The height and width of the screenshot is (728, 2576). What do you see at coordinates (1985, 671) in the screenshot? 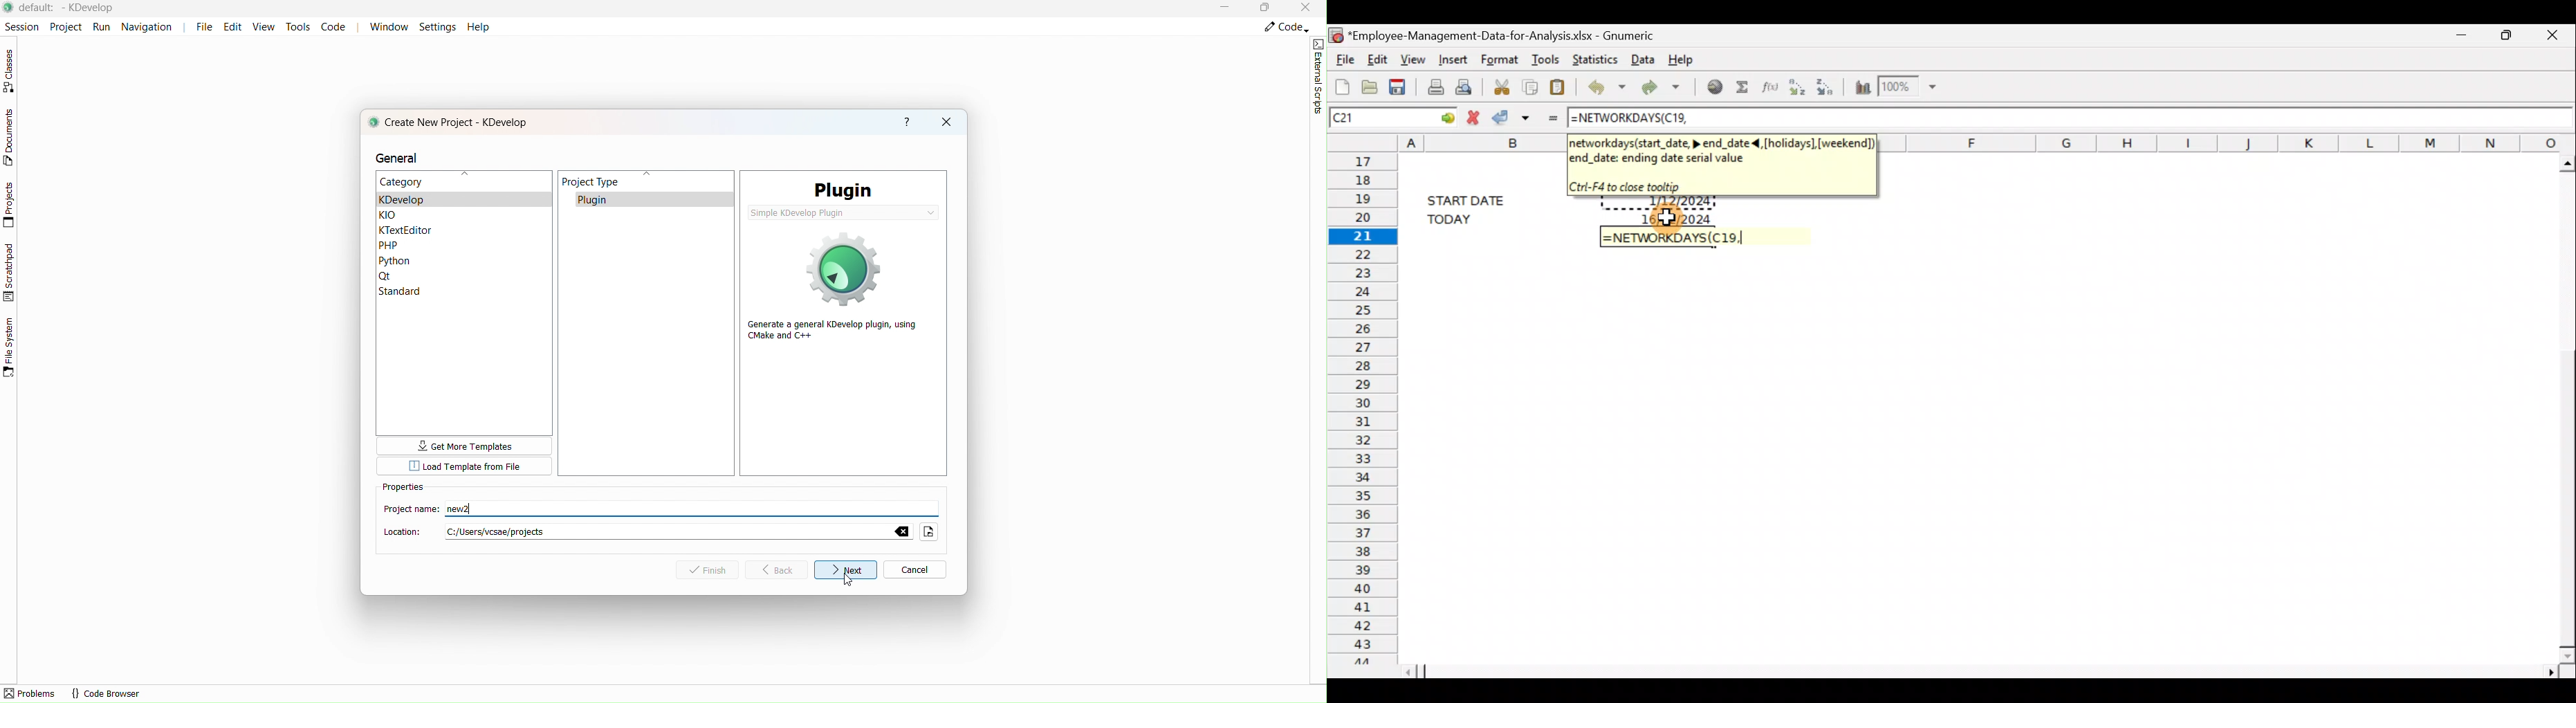
I see `Scroll bar` at bounding box center [1985, 671].